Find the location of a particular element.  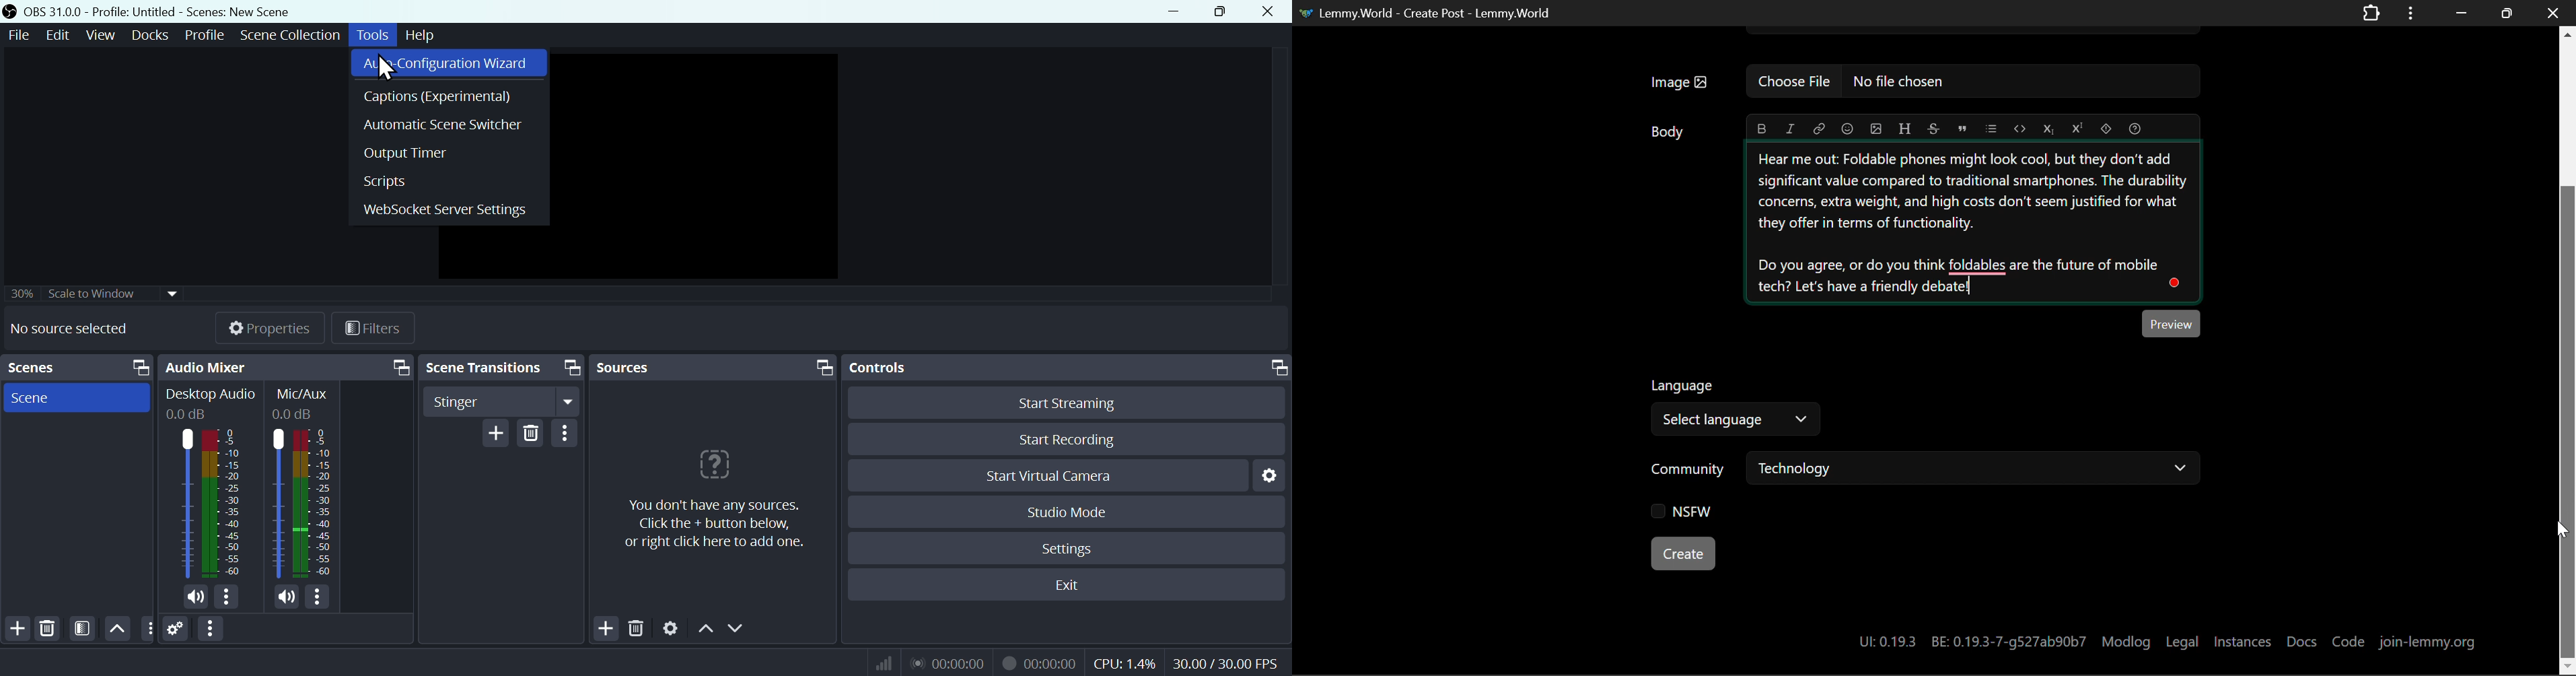

Video recorder is located at coordinates (1038, 661).